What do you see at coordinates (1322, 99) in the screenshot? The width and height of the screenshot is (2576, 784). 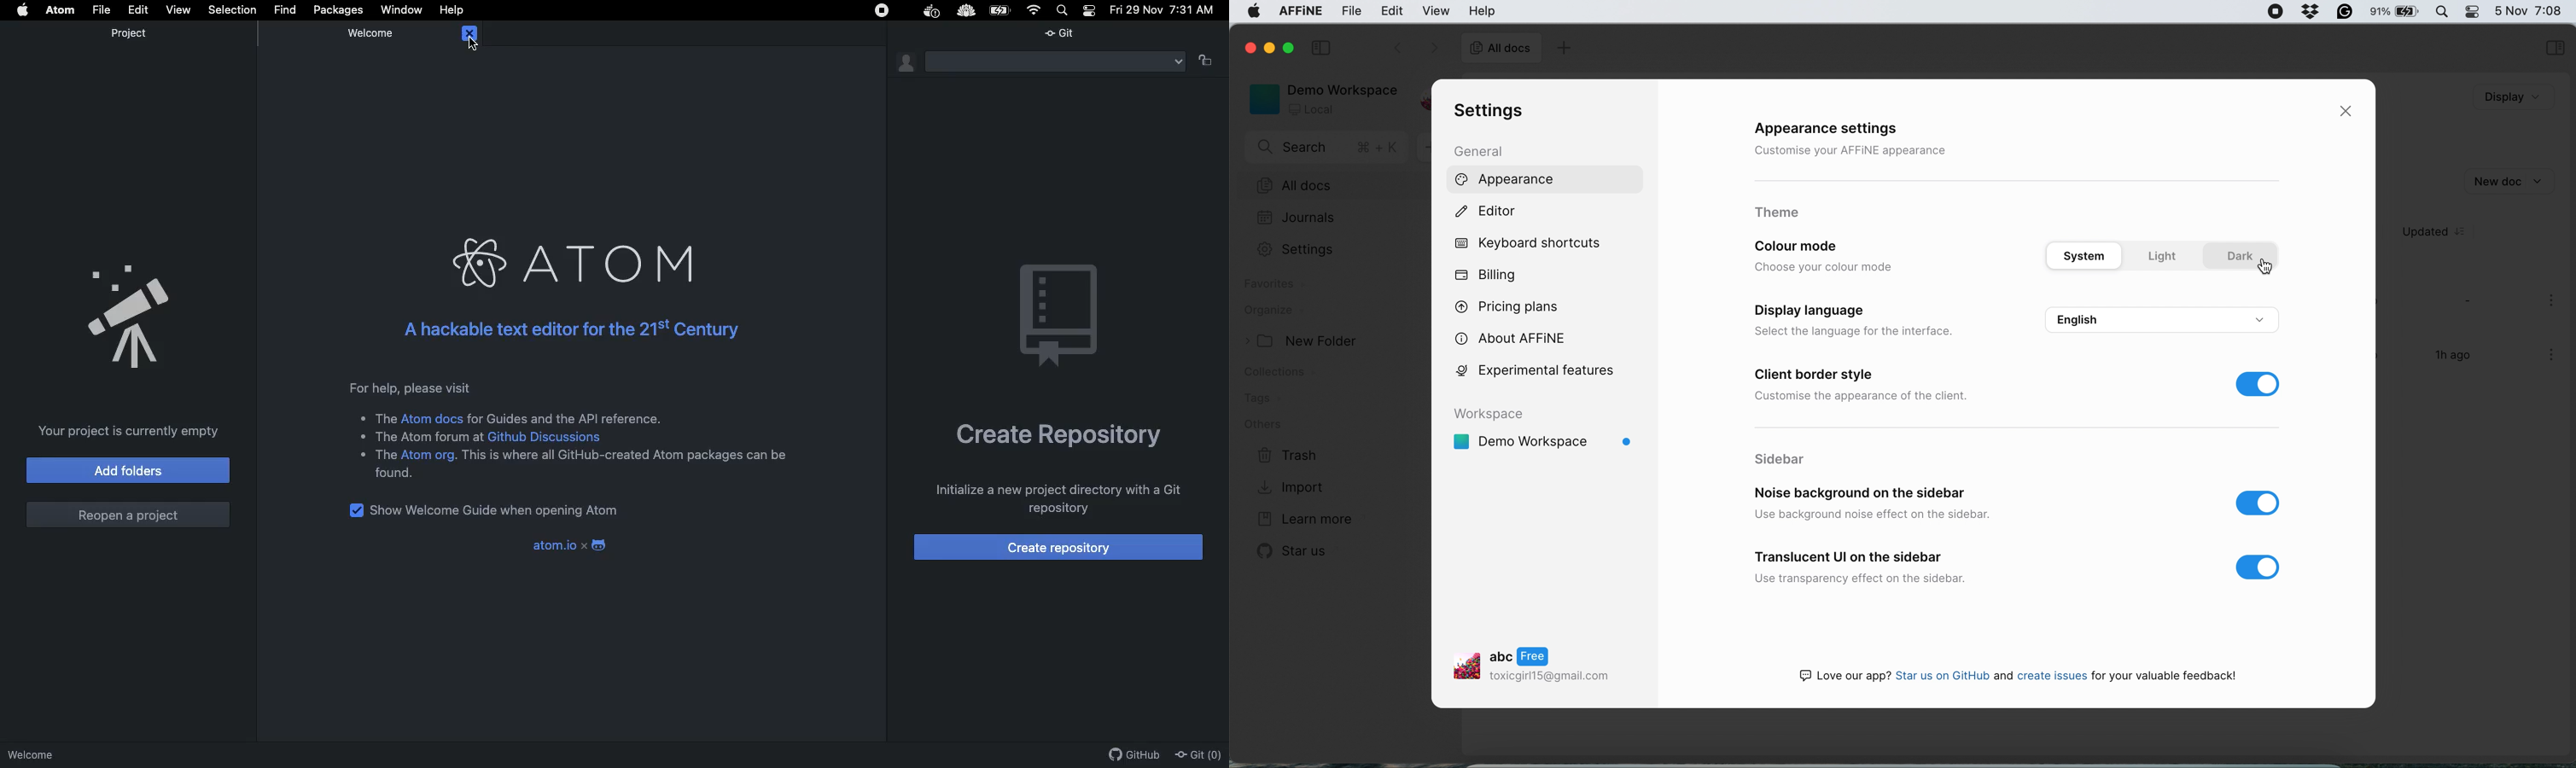 I see `workspace` at bounding box center [1322, 99].